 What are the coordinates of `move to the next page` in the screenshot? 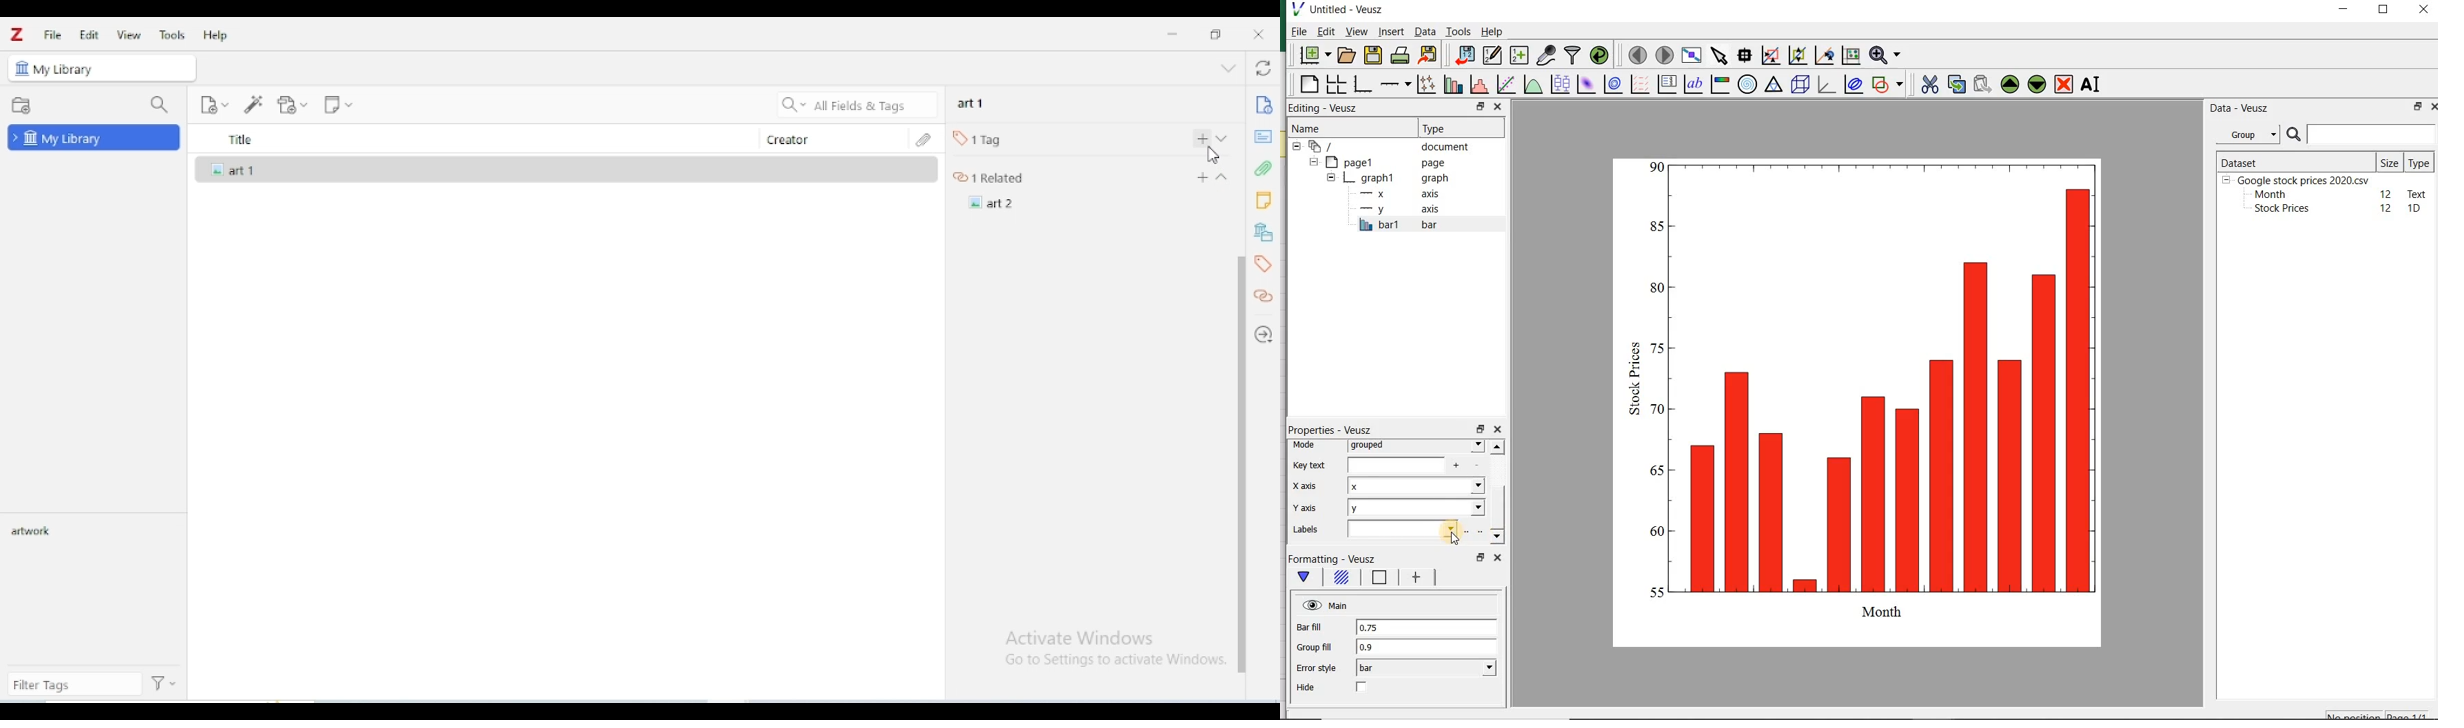 It's located at (1665, 56).